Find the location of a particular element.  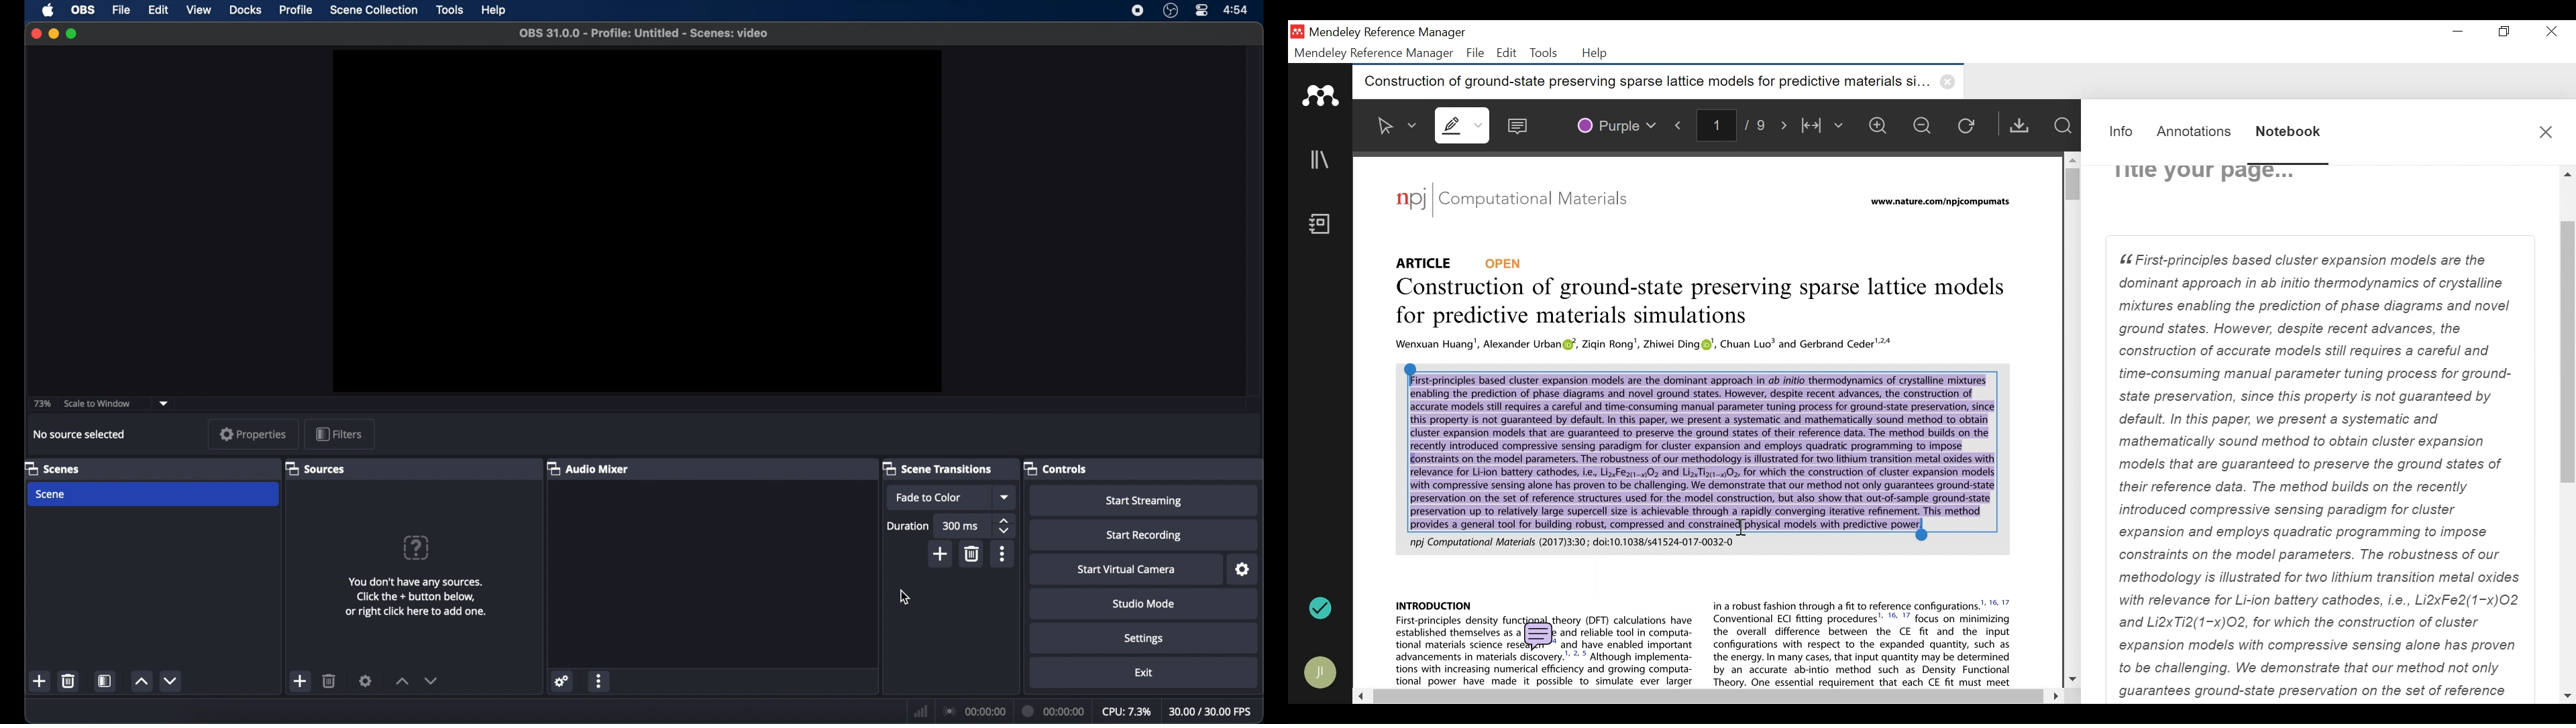

Sync is located at coordinates (1322, 608).